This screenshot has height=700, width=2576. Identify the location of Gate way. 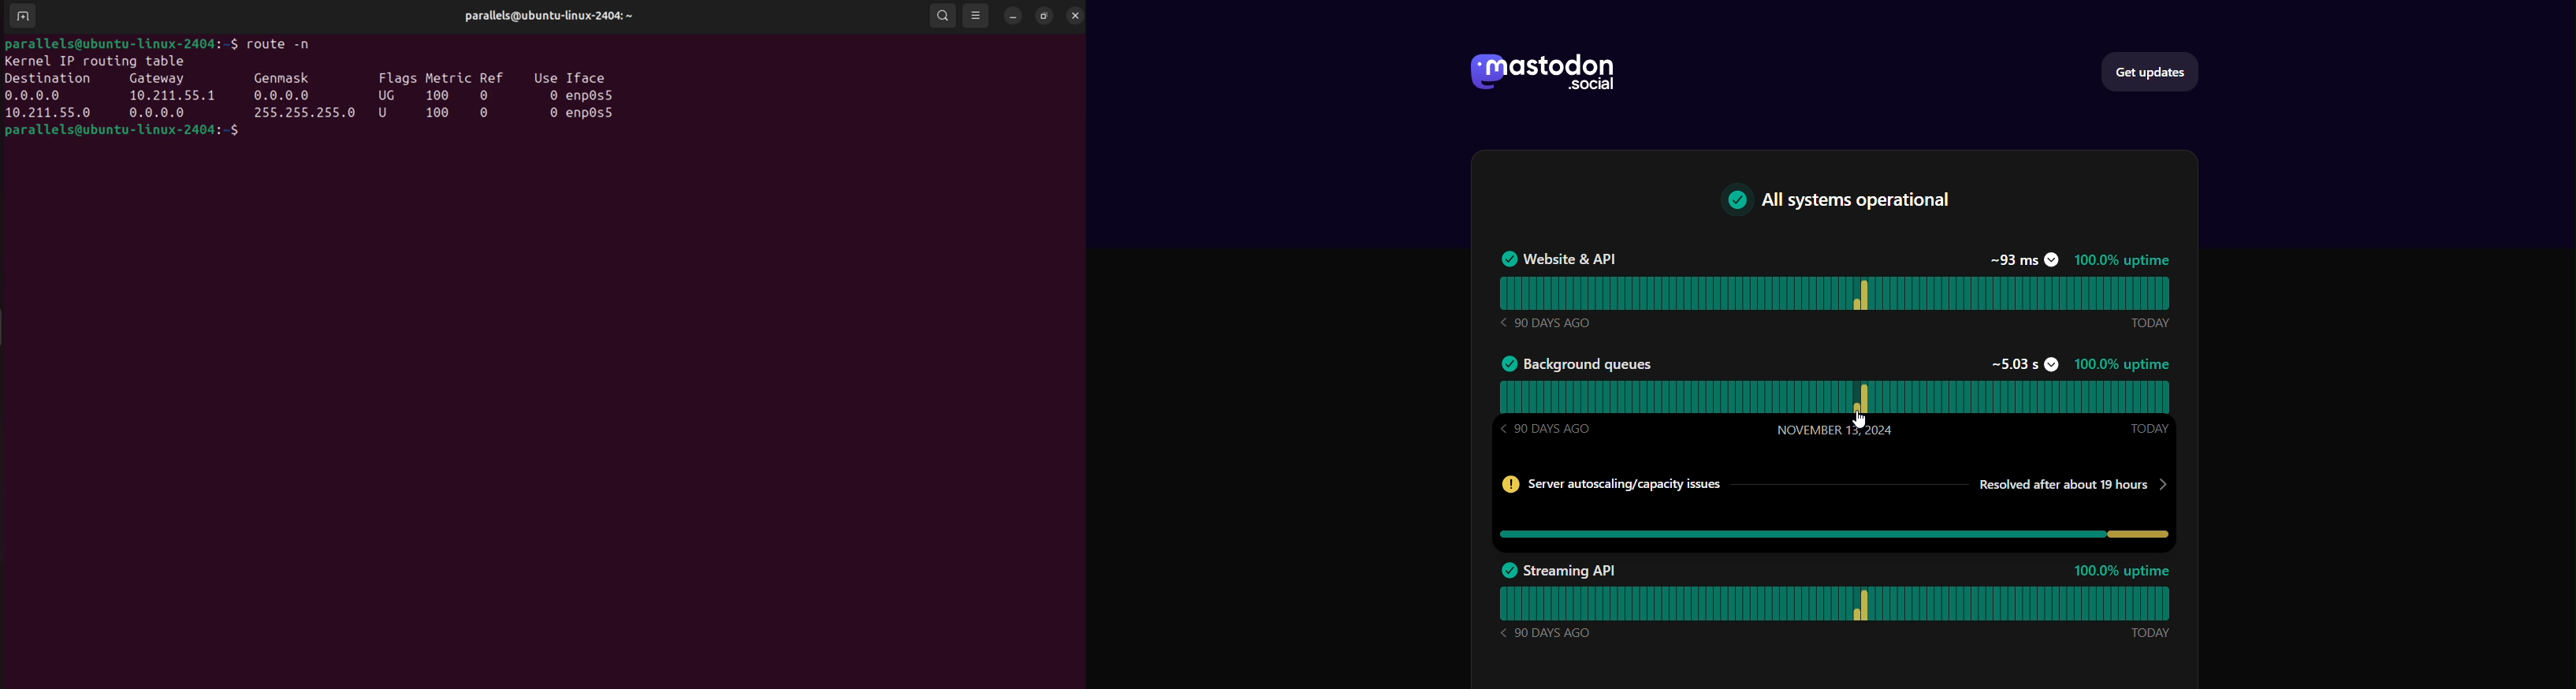
(161, 80).